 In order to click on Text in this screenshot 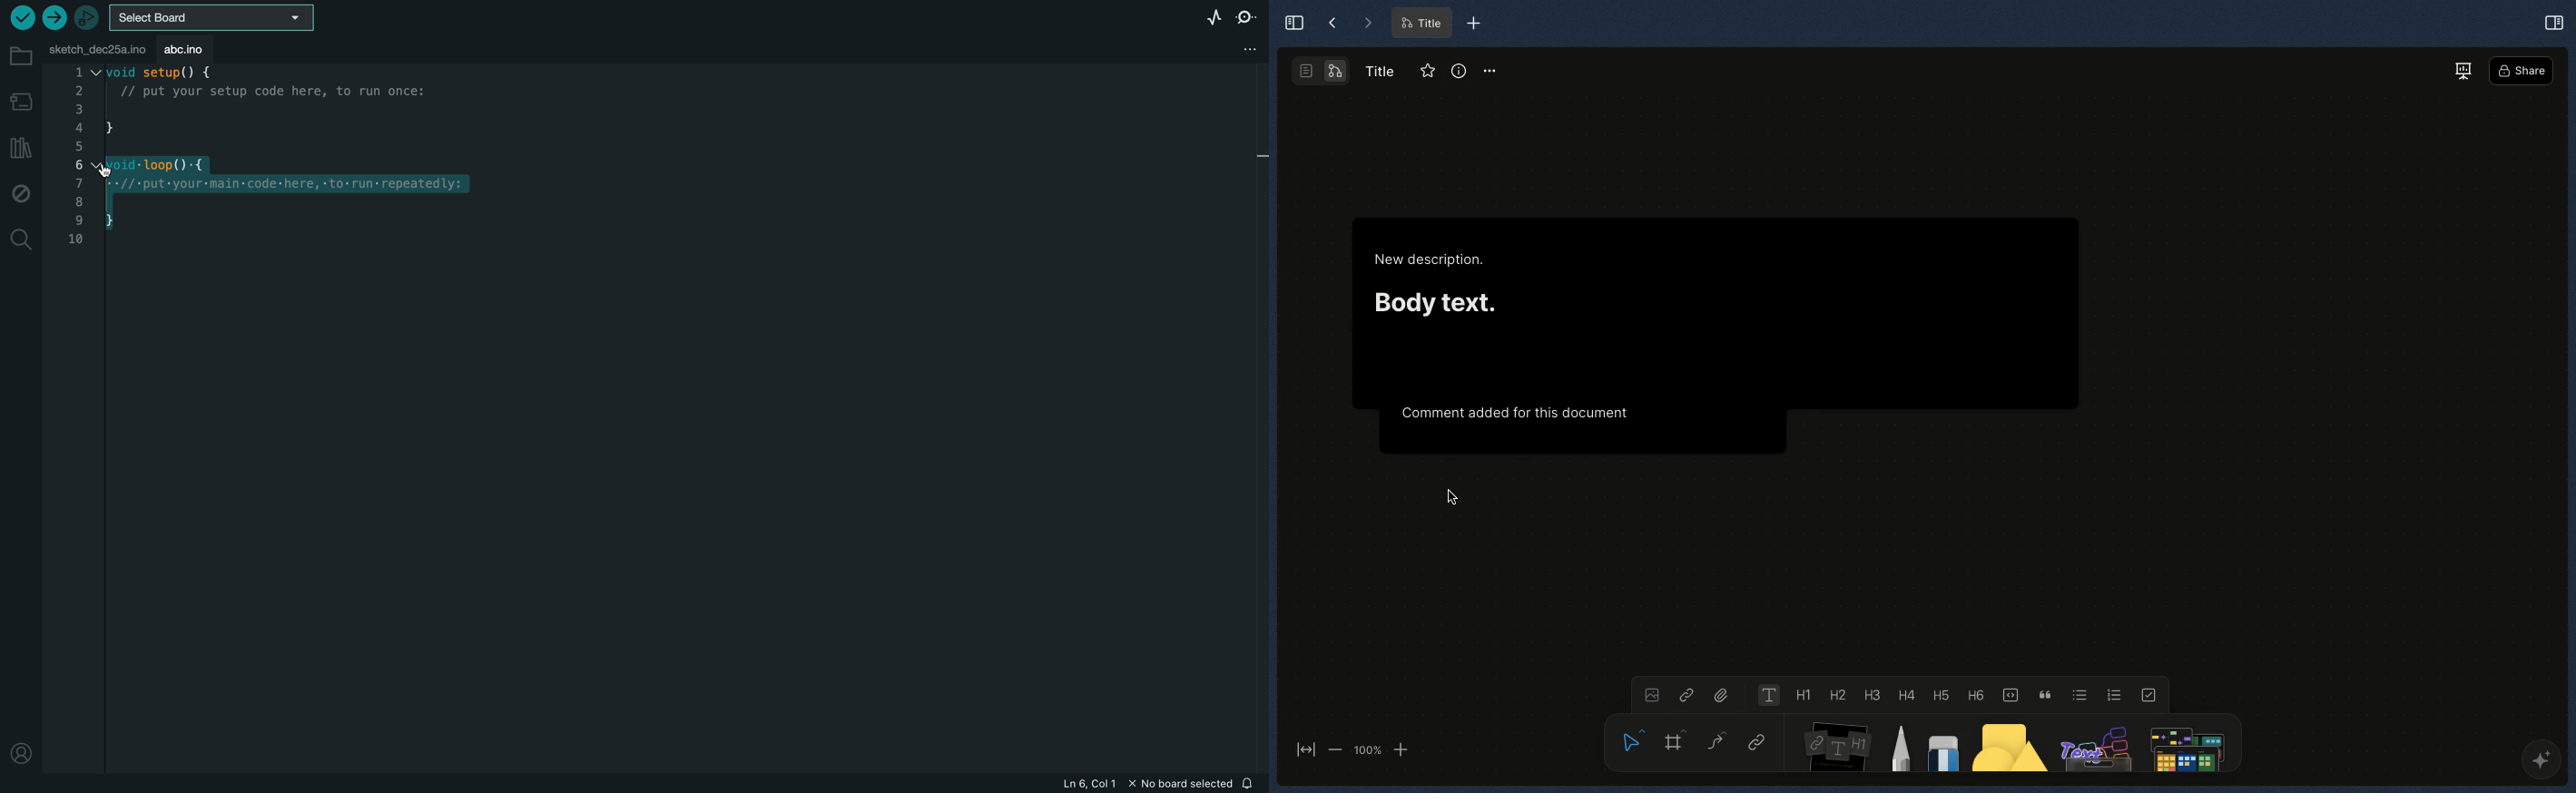, I will do `click(1766, 695)`.